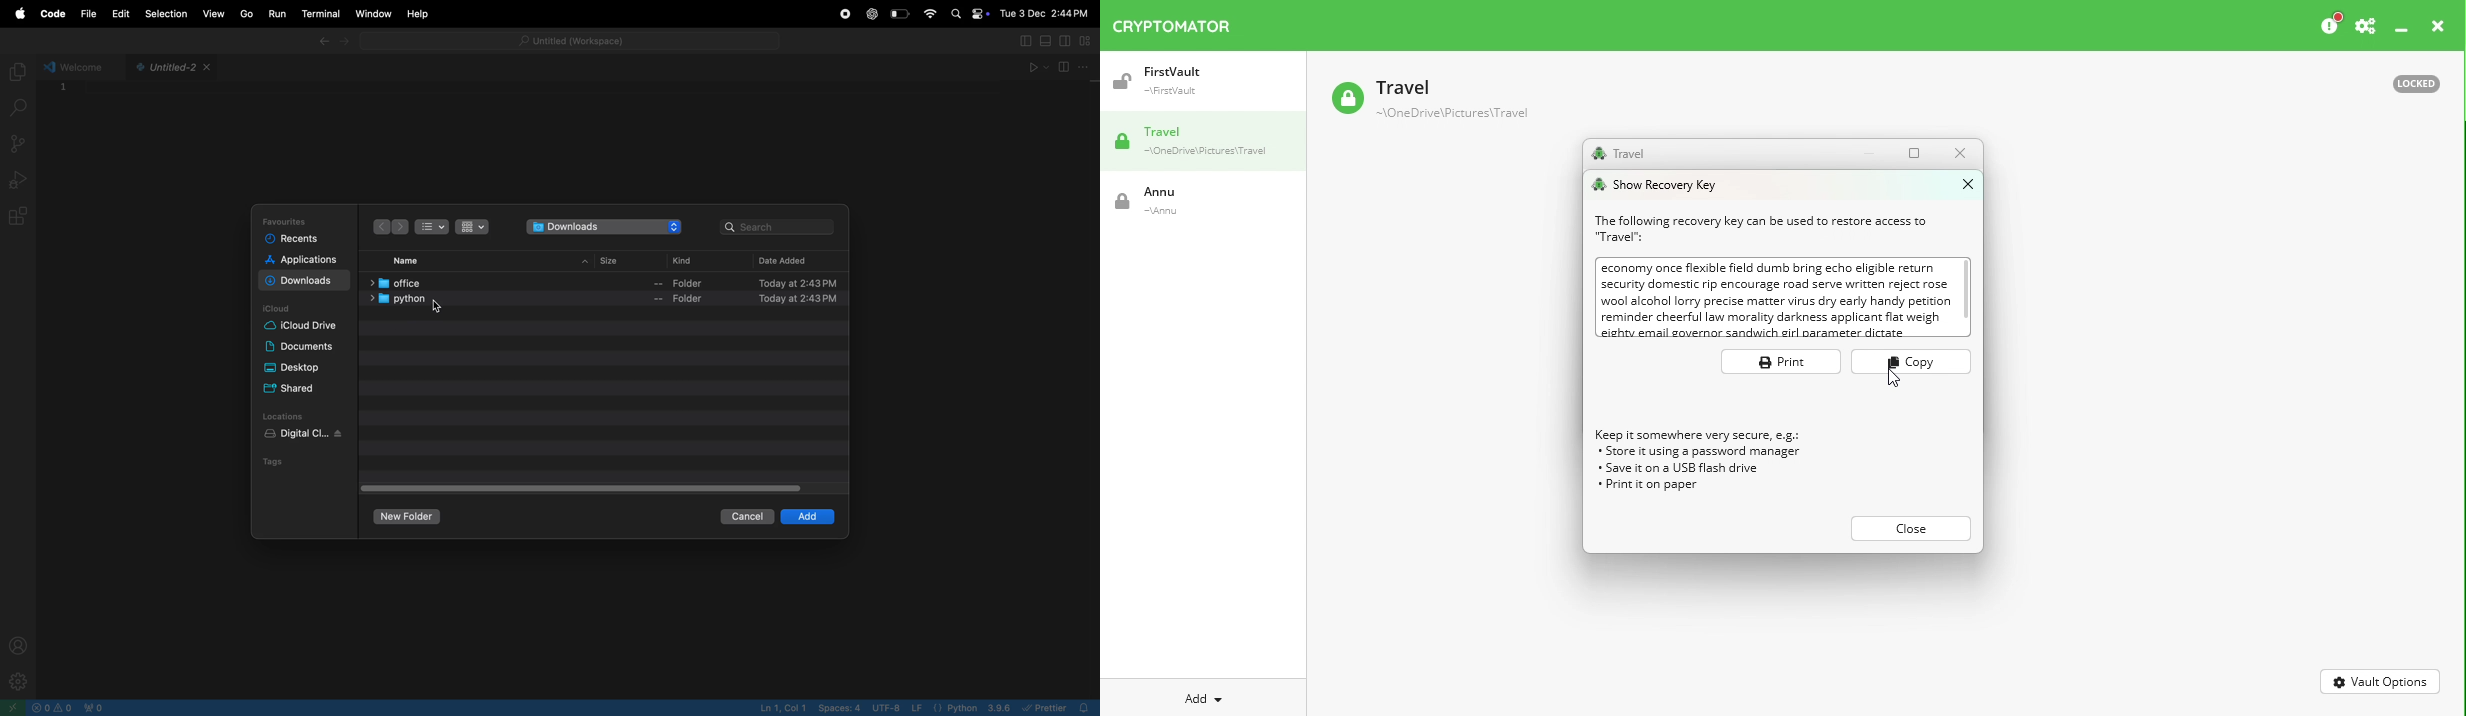  What do you see at coordinates (19, 644) in the screenshot?
I see `profile` at bounding box center [19, 644].